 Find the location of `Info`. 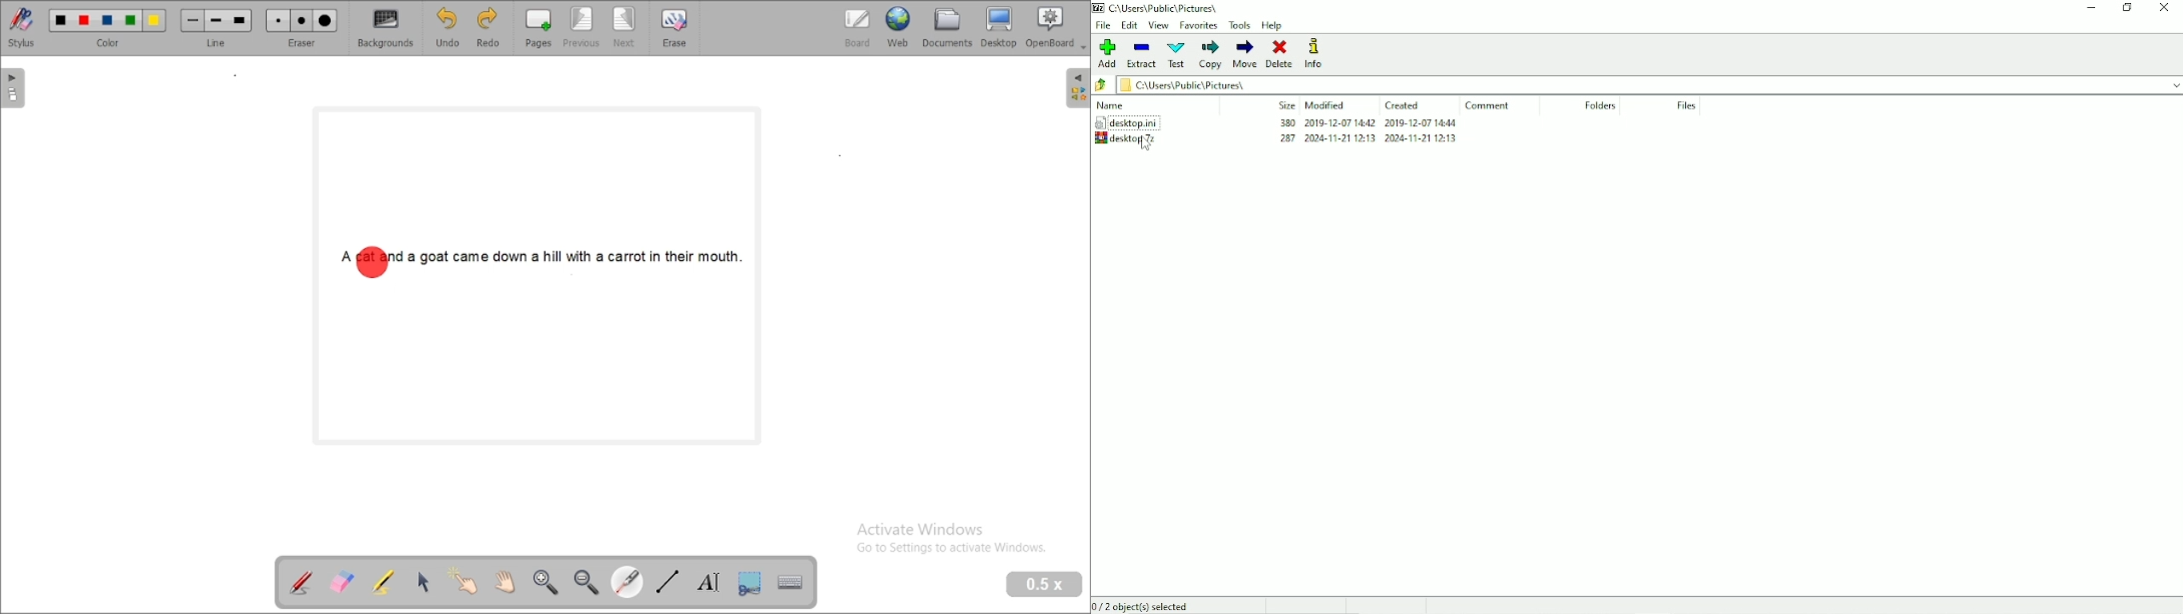

Info is located at coordinates (1316, 53).